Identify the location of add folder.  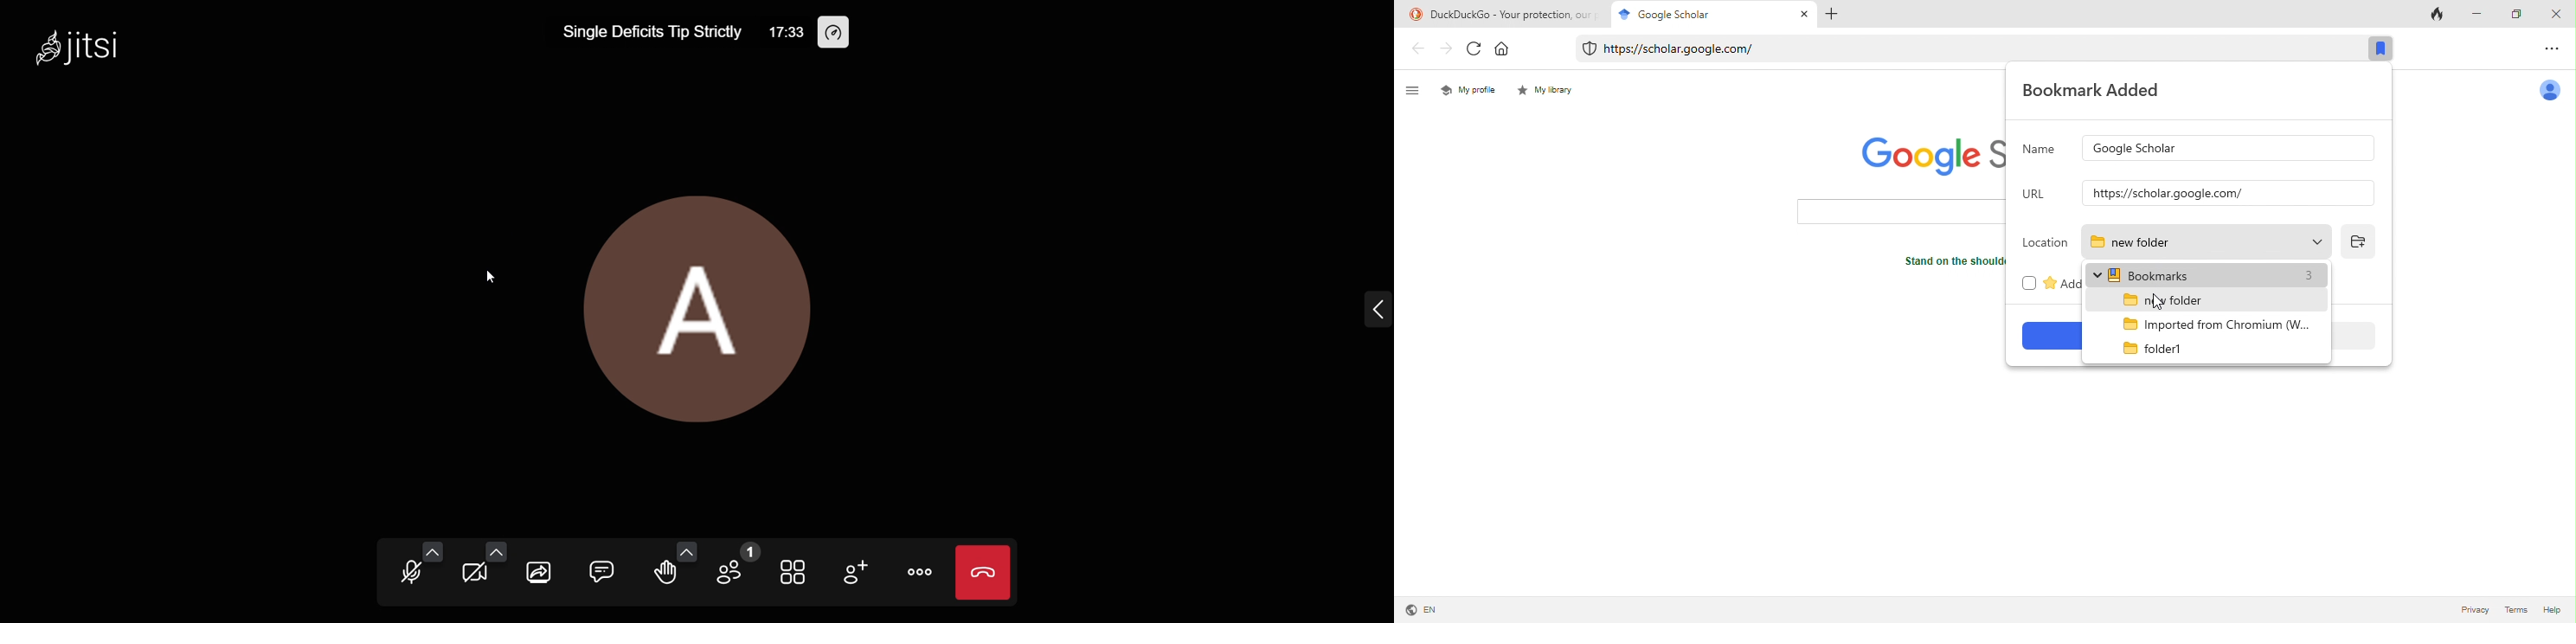
(2359, 243).